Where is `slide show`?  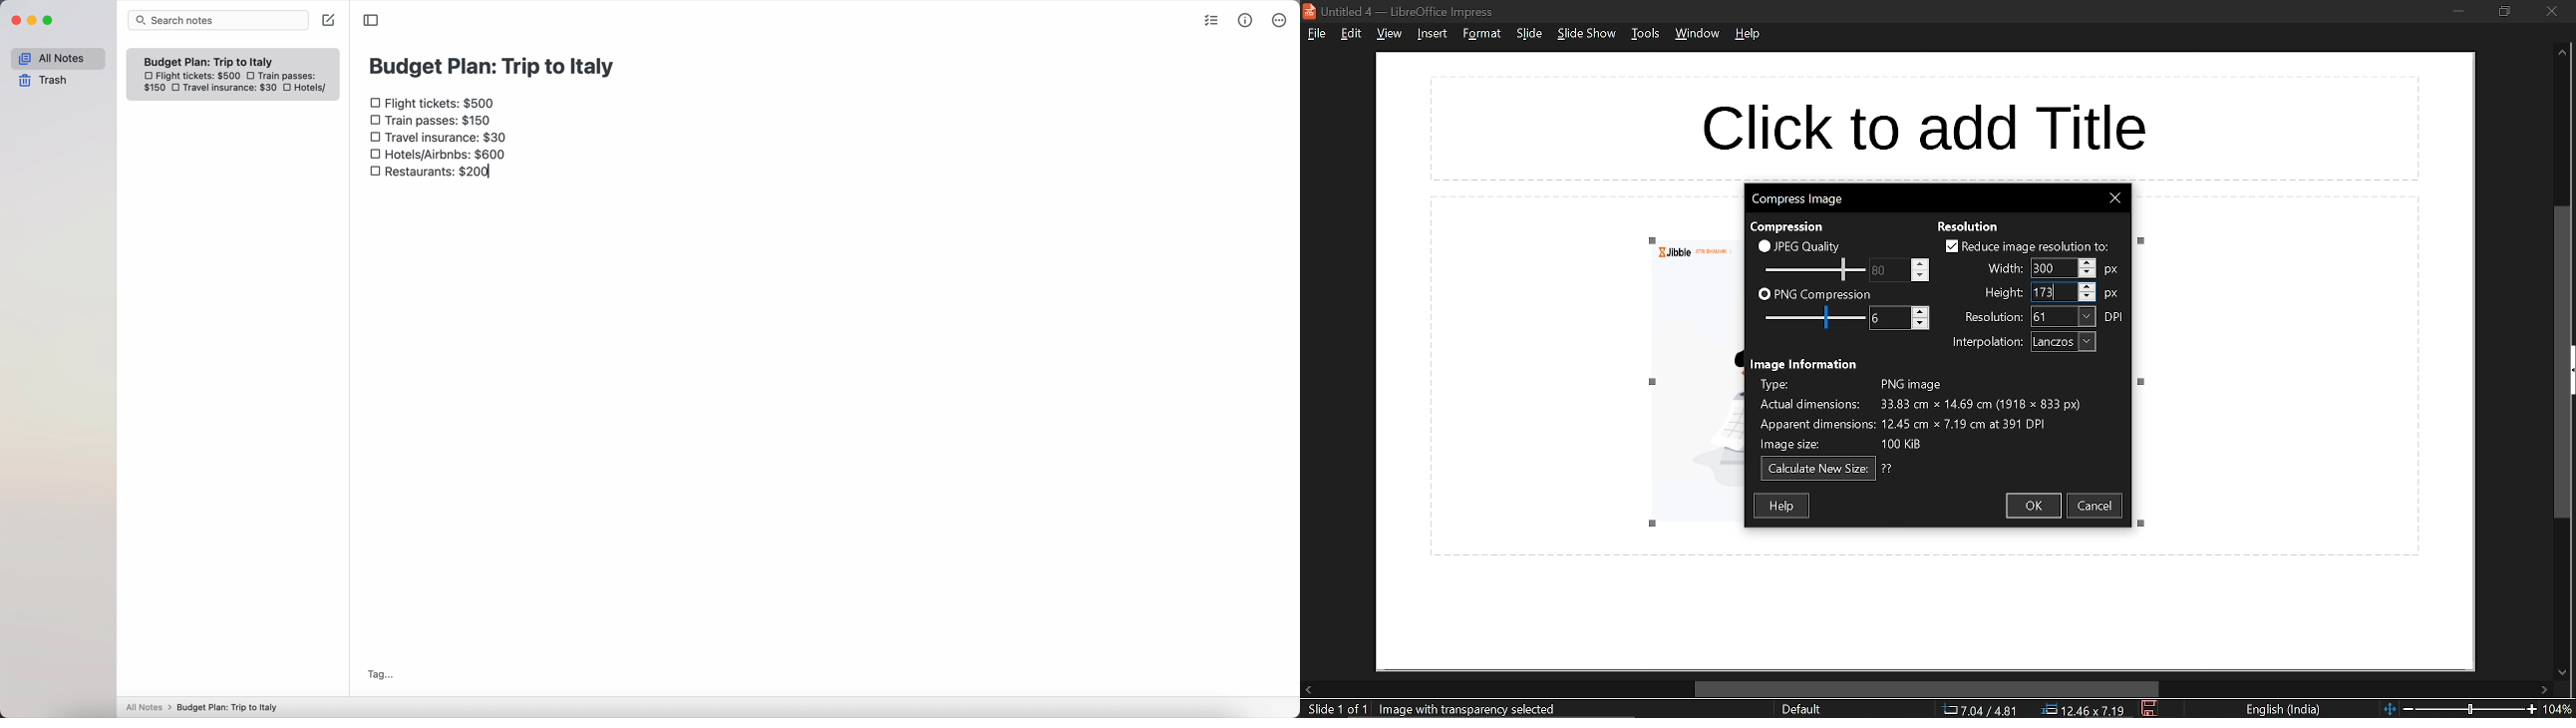 slide show is located at coordinates (1587, 36).